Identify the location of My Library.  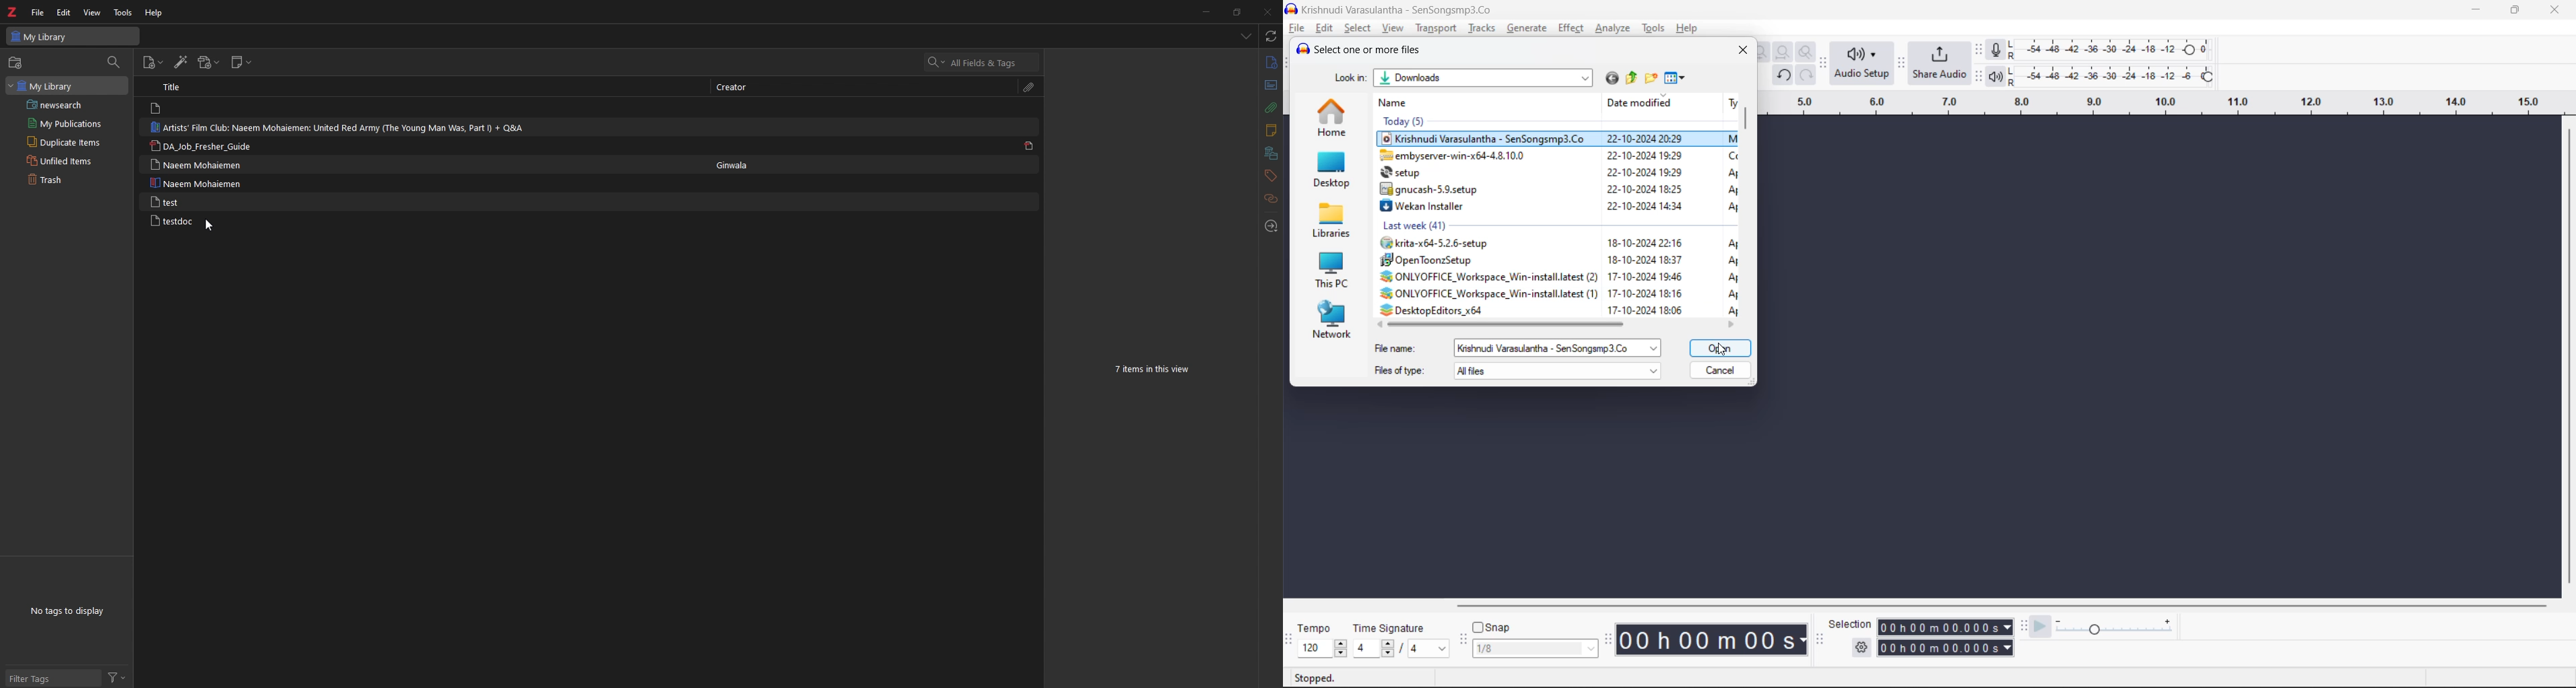
(74, 36).